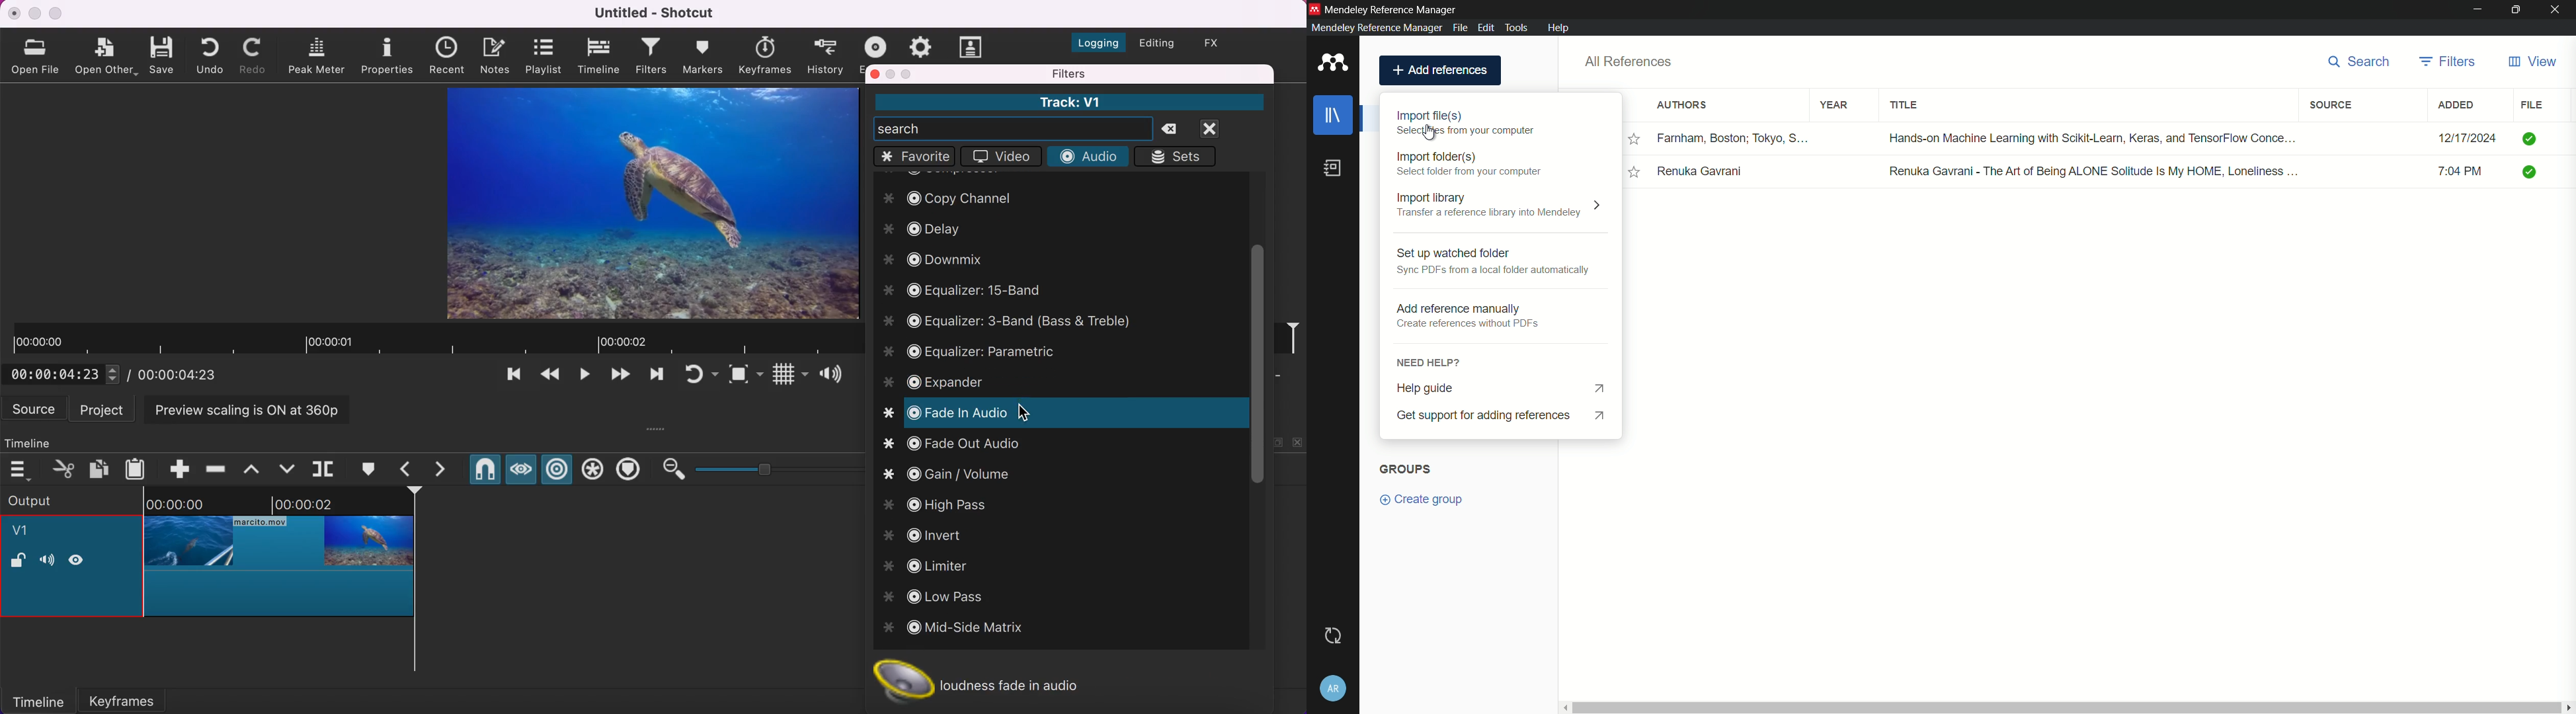  What do you see at coordinates (835, 376) in the screenshot?
I see `show volume control` at bounding box center [835, 376].